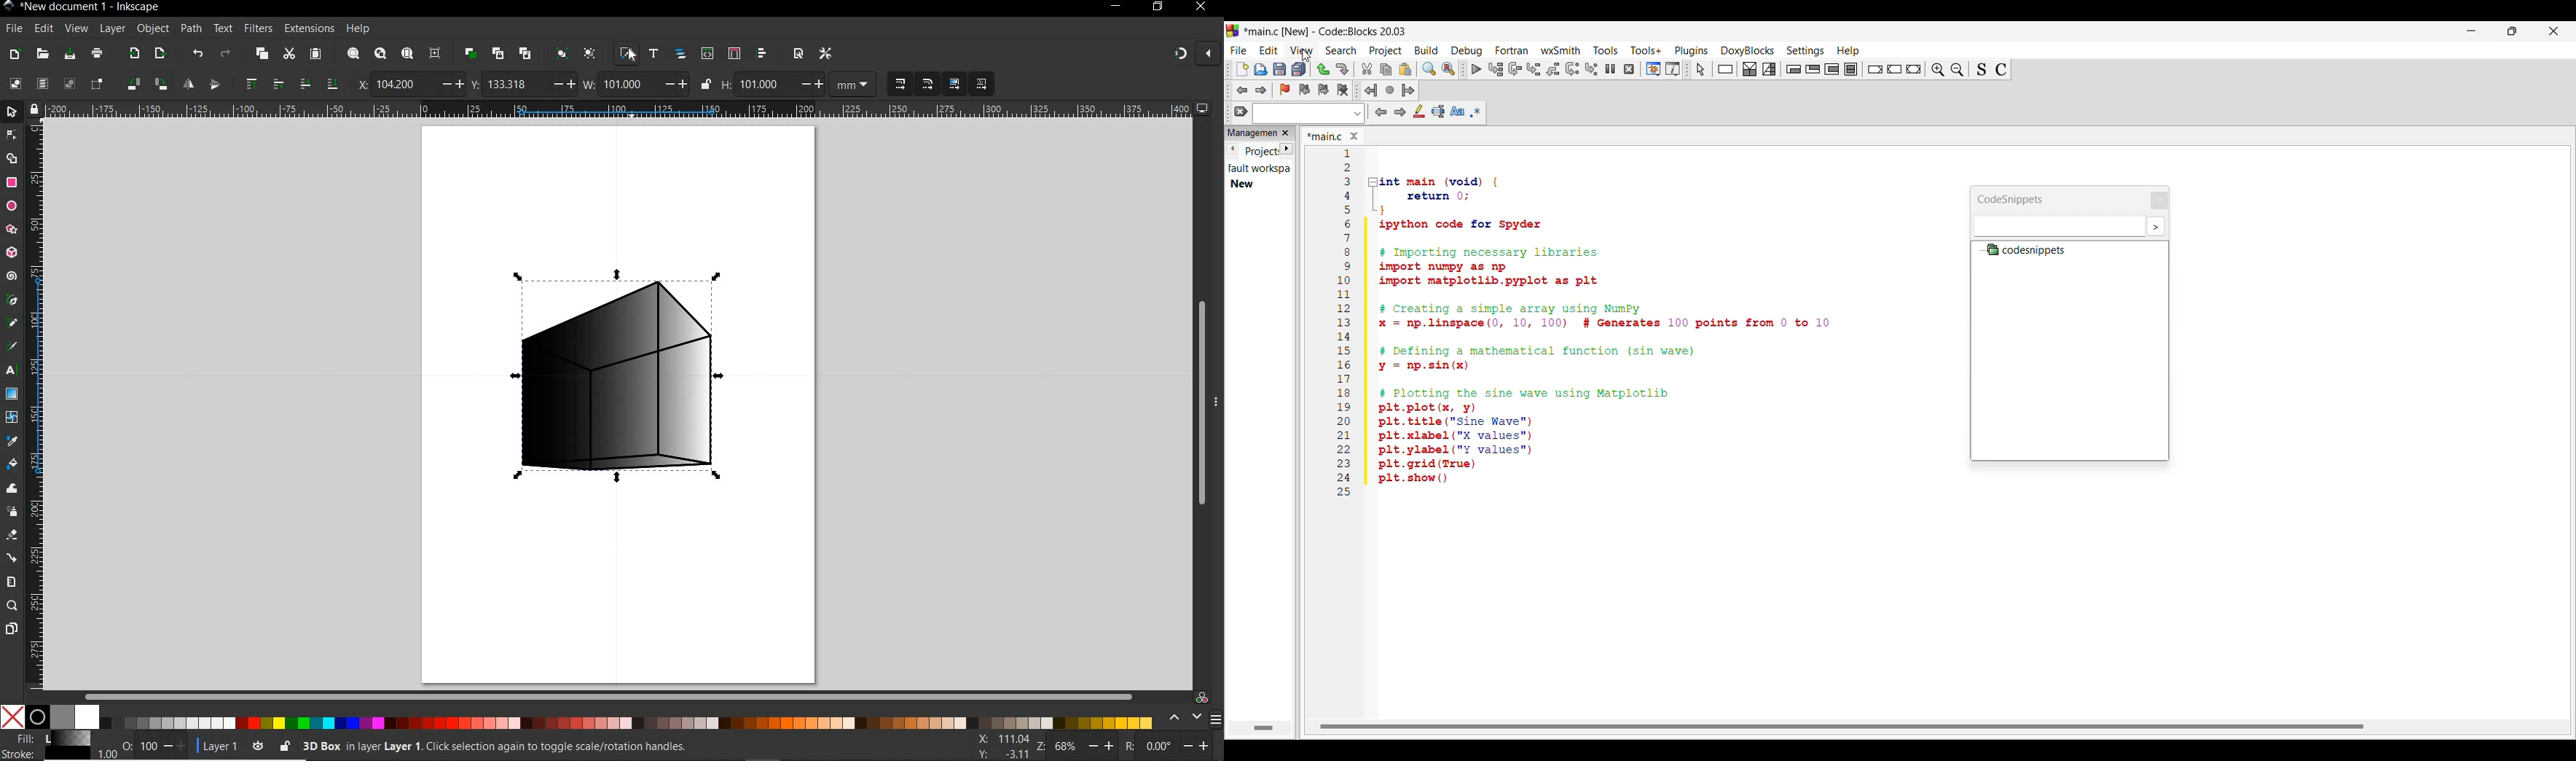  Describe the element at coordinates (1672, 69) in the screenshot. I see `Various info` at that location.